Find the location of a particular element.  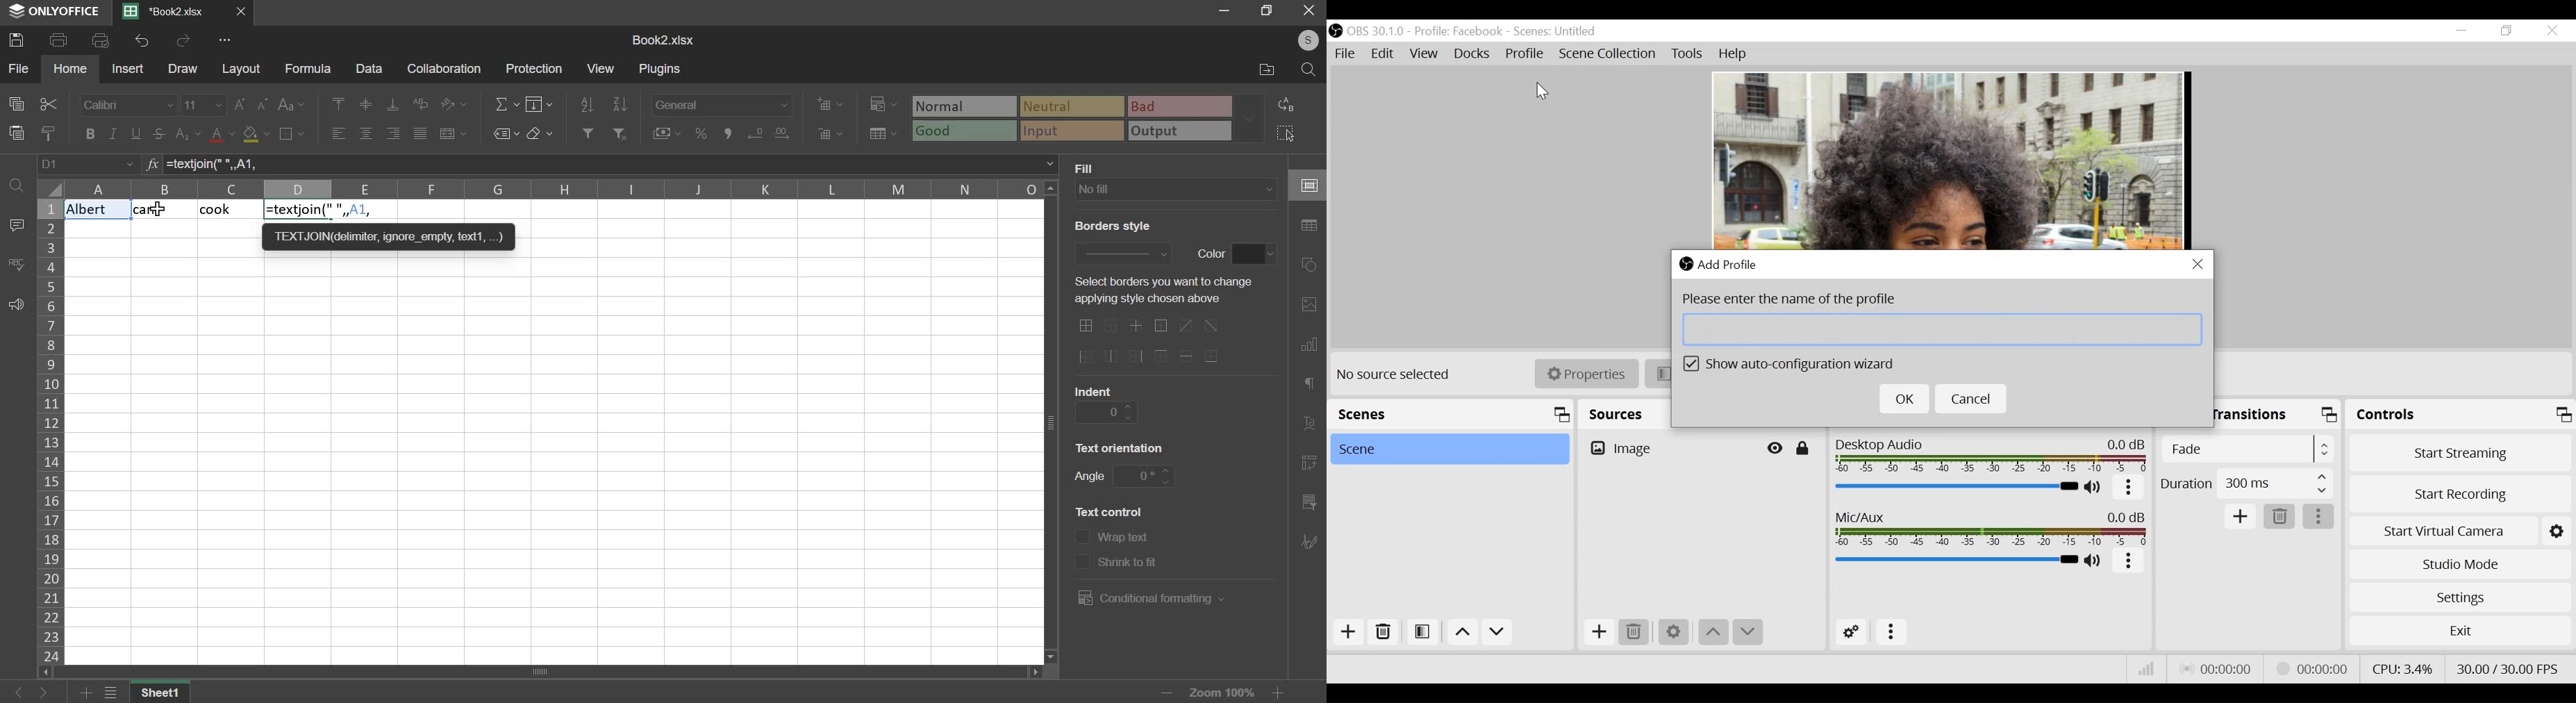

Desktop Audio Slider is located at coordinates (1957, 487).